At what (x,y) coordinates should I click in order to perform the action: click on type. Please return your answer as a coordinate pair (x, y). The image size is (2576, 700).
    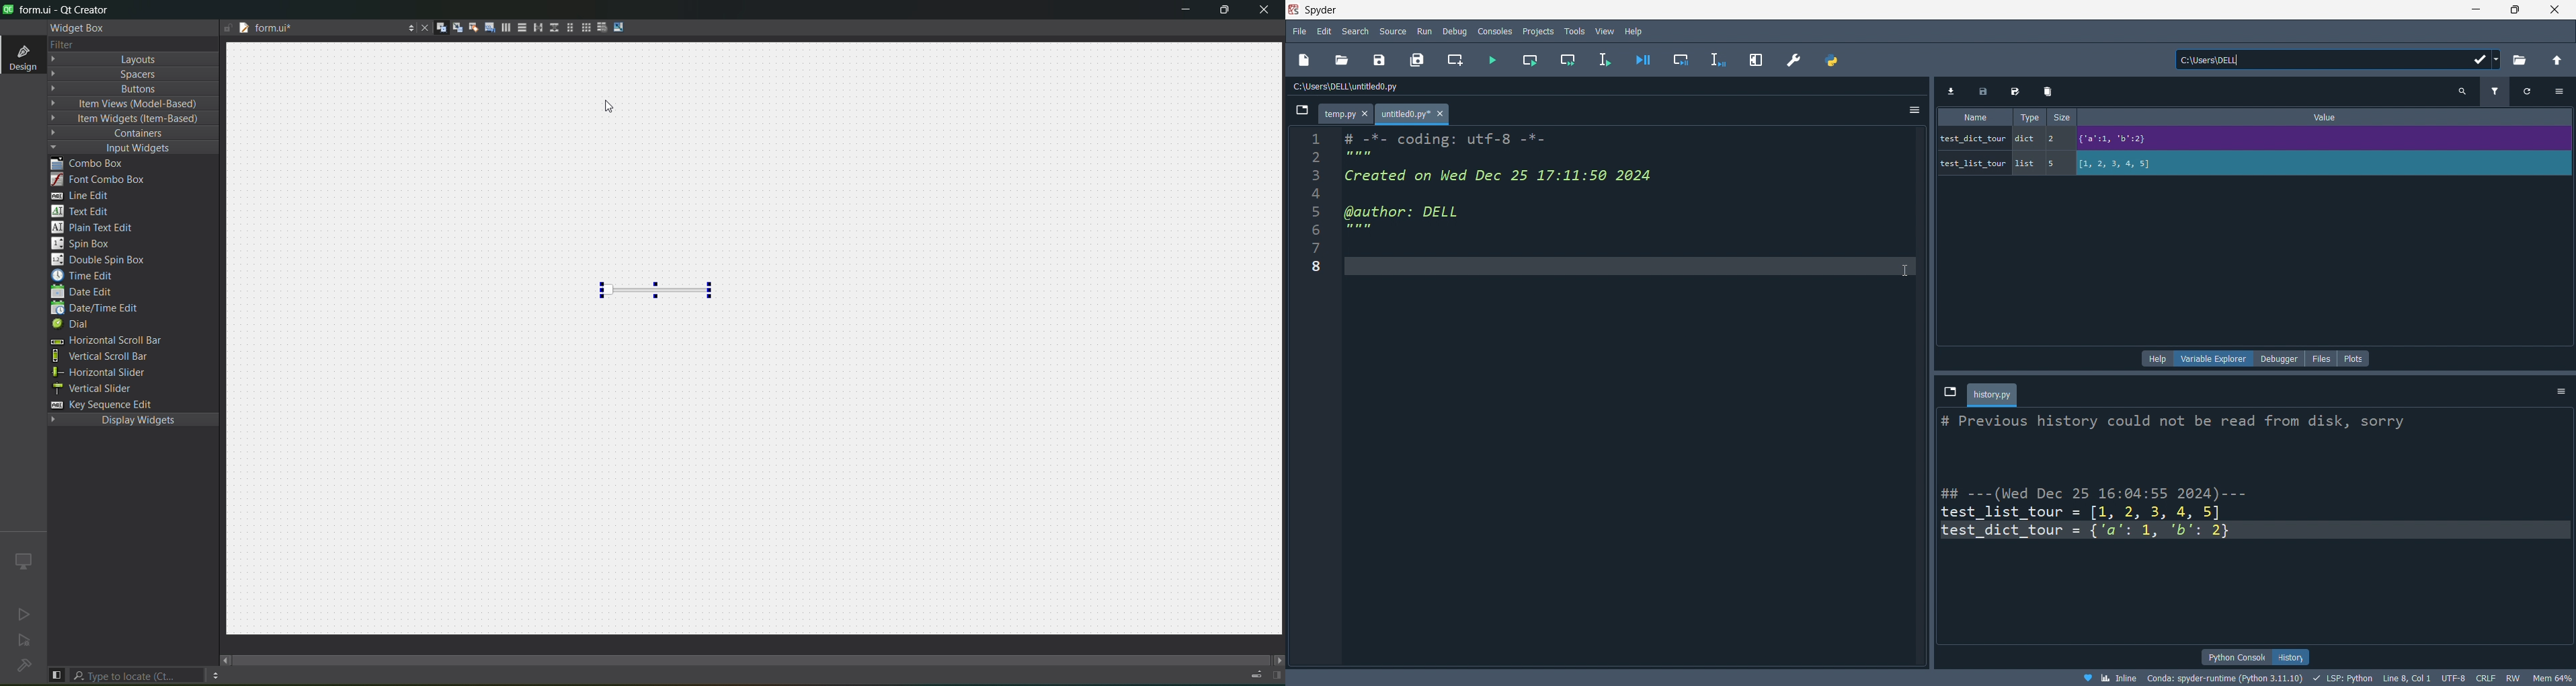
    Looking at the image, I should click on (2026, 116).